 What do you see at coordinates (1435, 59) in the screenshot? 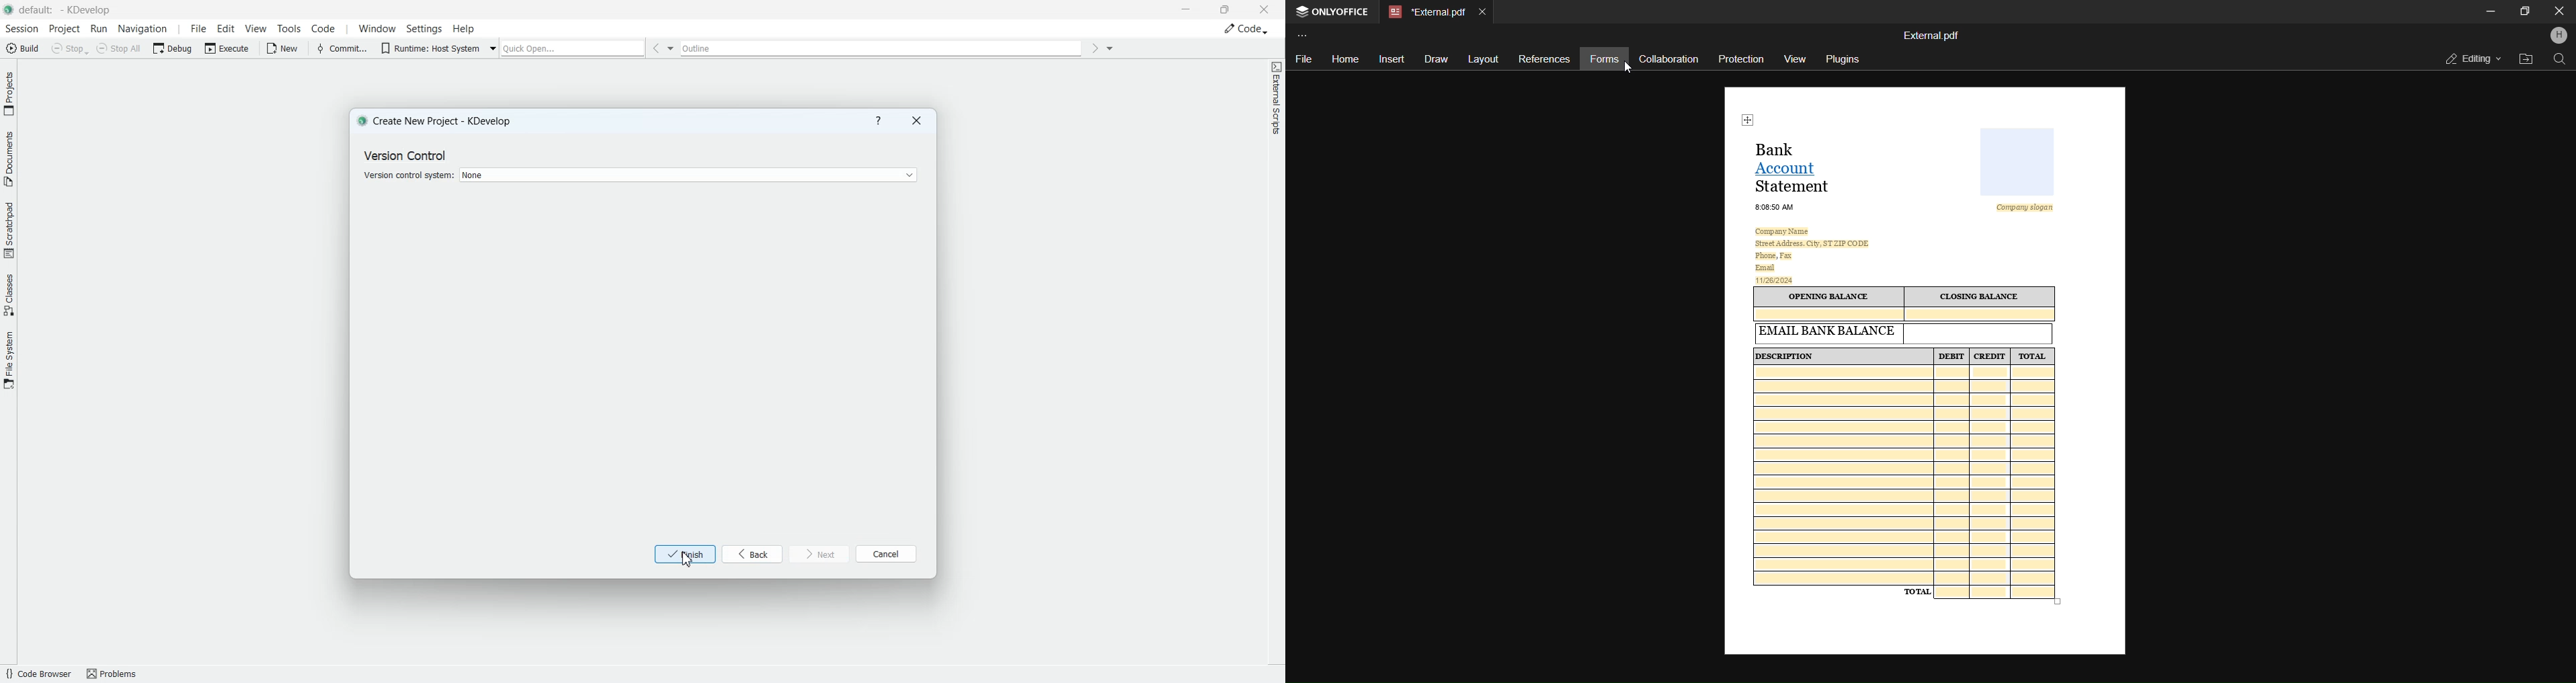
I see `draw` at bounding box center [1435, 59].